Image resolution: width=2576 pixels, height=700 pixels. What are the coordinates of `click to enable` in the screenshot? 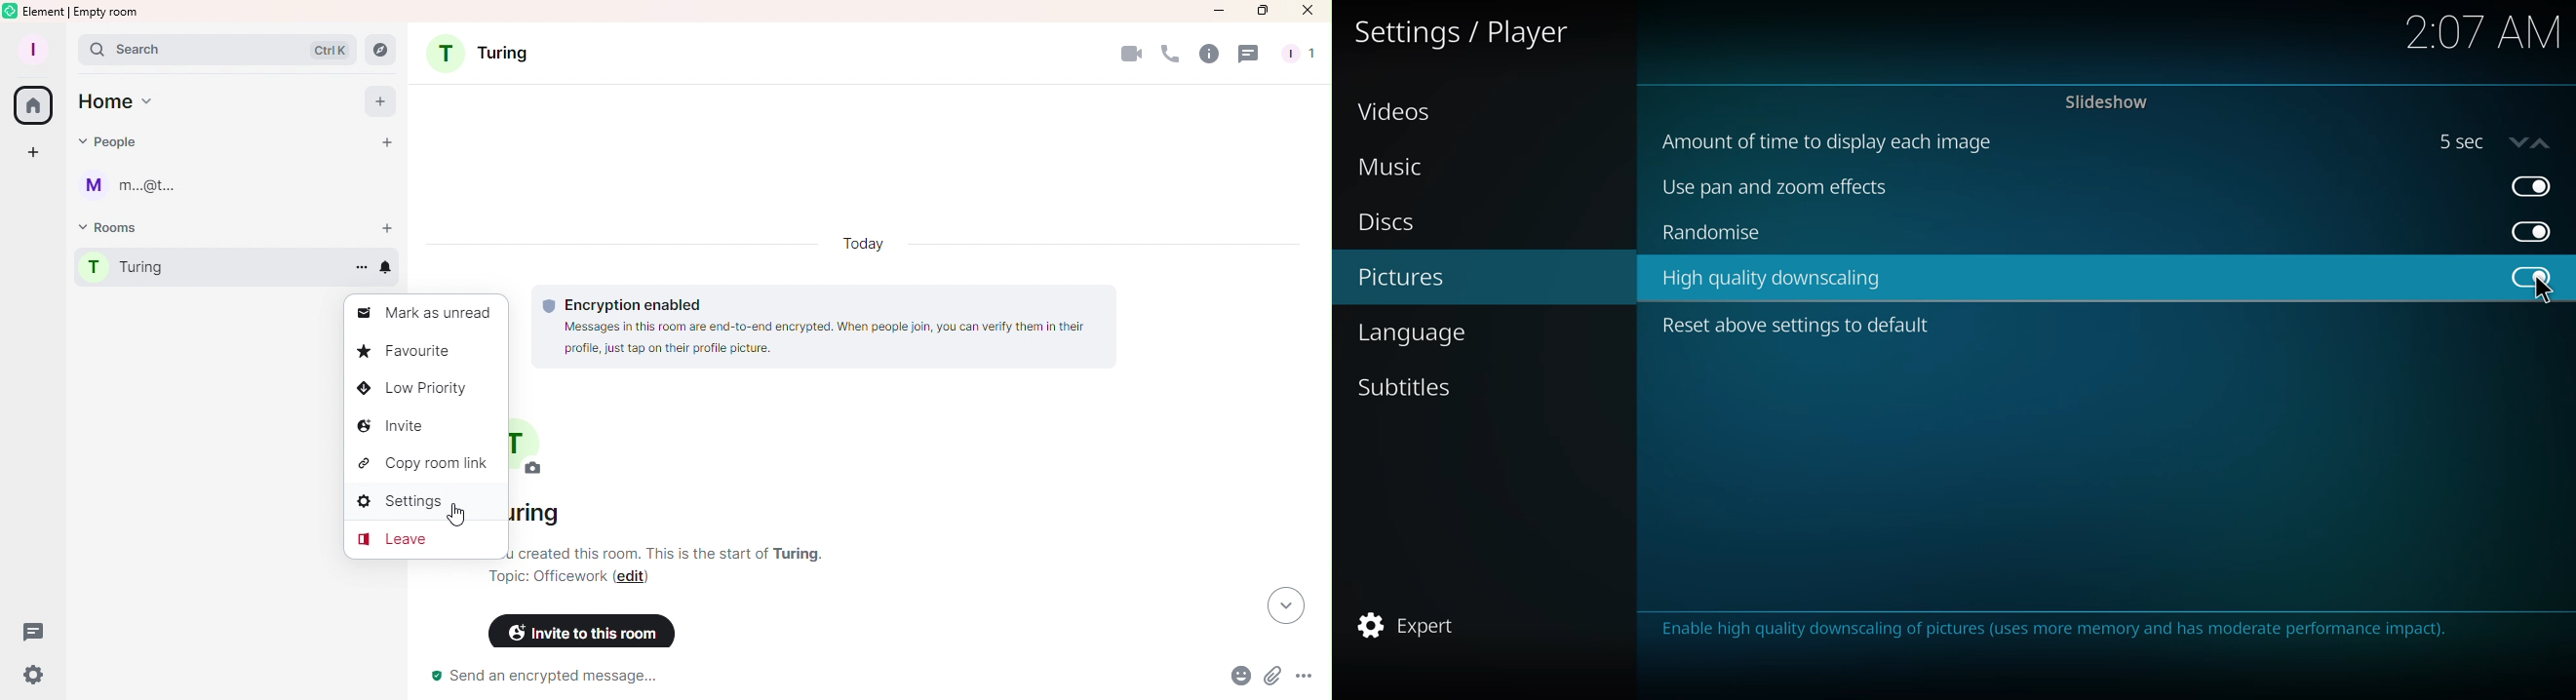 It's located at (2530, 277).